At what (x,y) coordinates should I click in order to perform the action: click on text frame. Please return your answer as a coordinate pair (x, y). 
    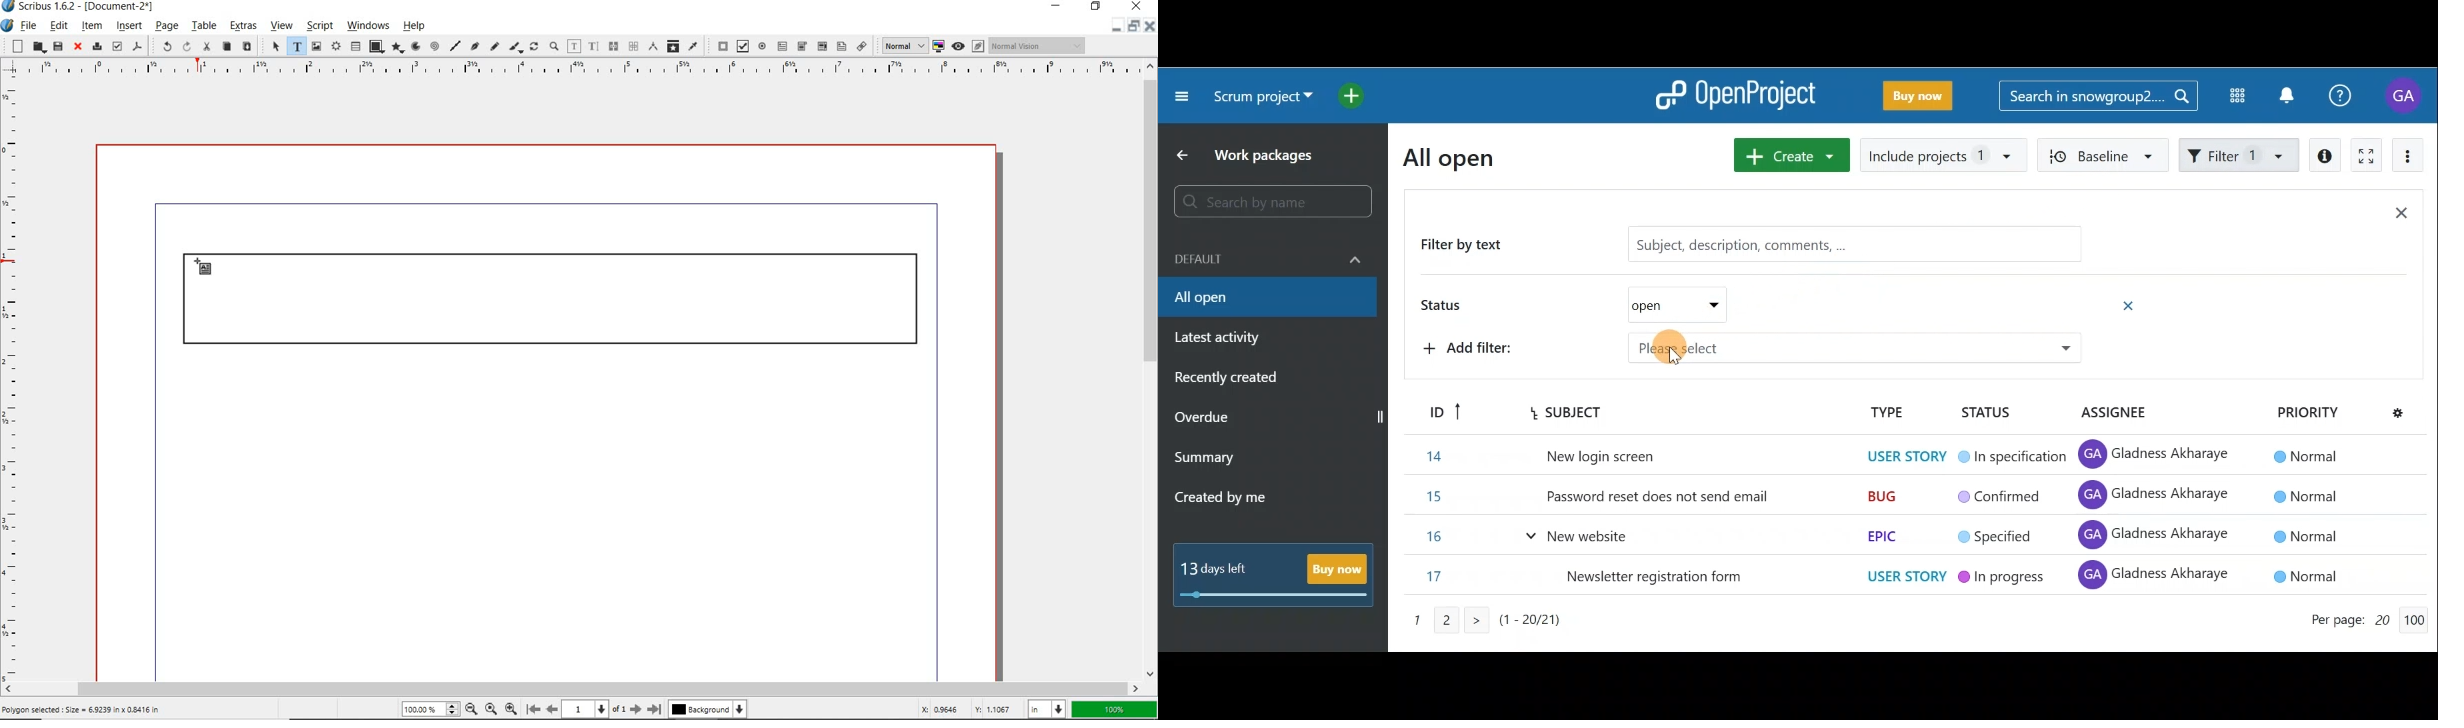
    Looking at the image, I should click on (297, 46).